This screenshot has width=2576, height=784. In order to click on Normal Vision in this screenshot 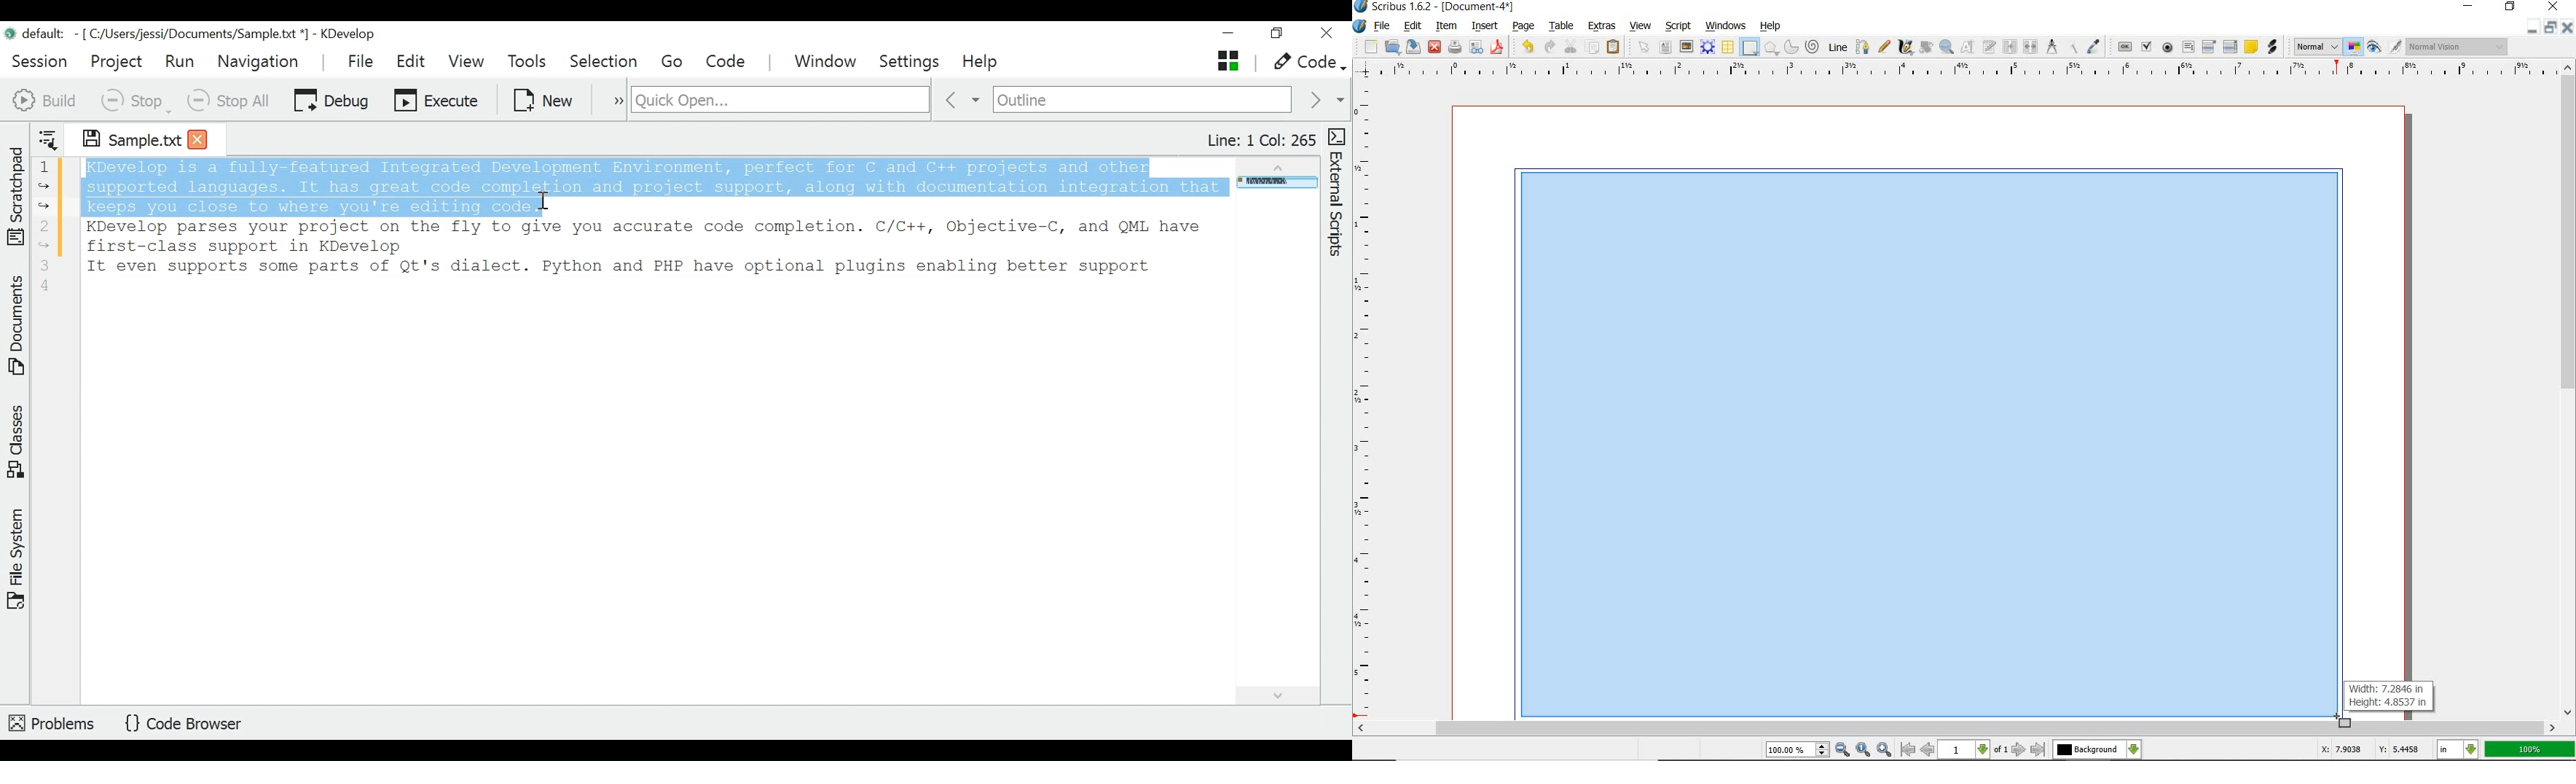, I will do `click(2457, 46)`.